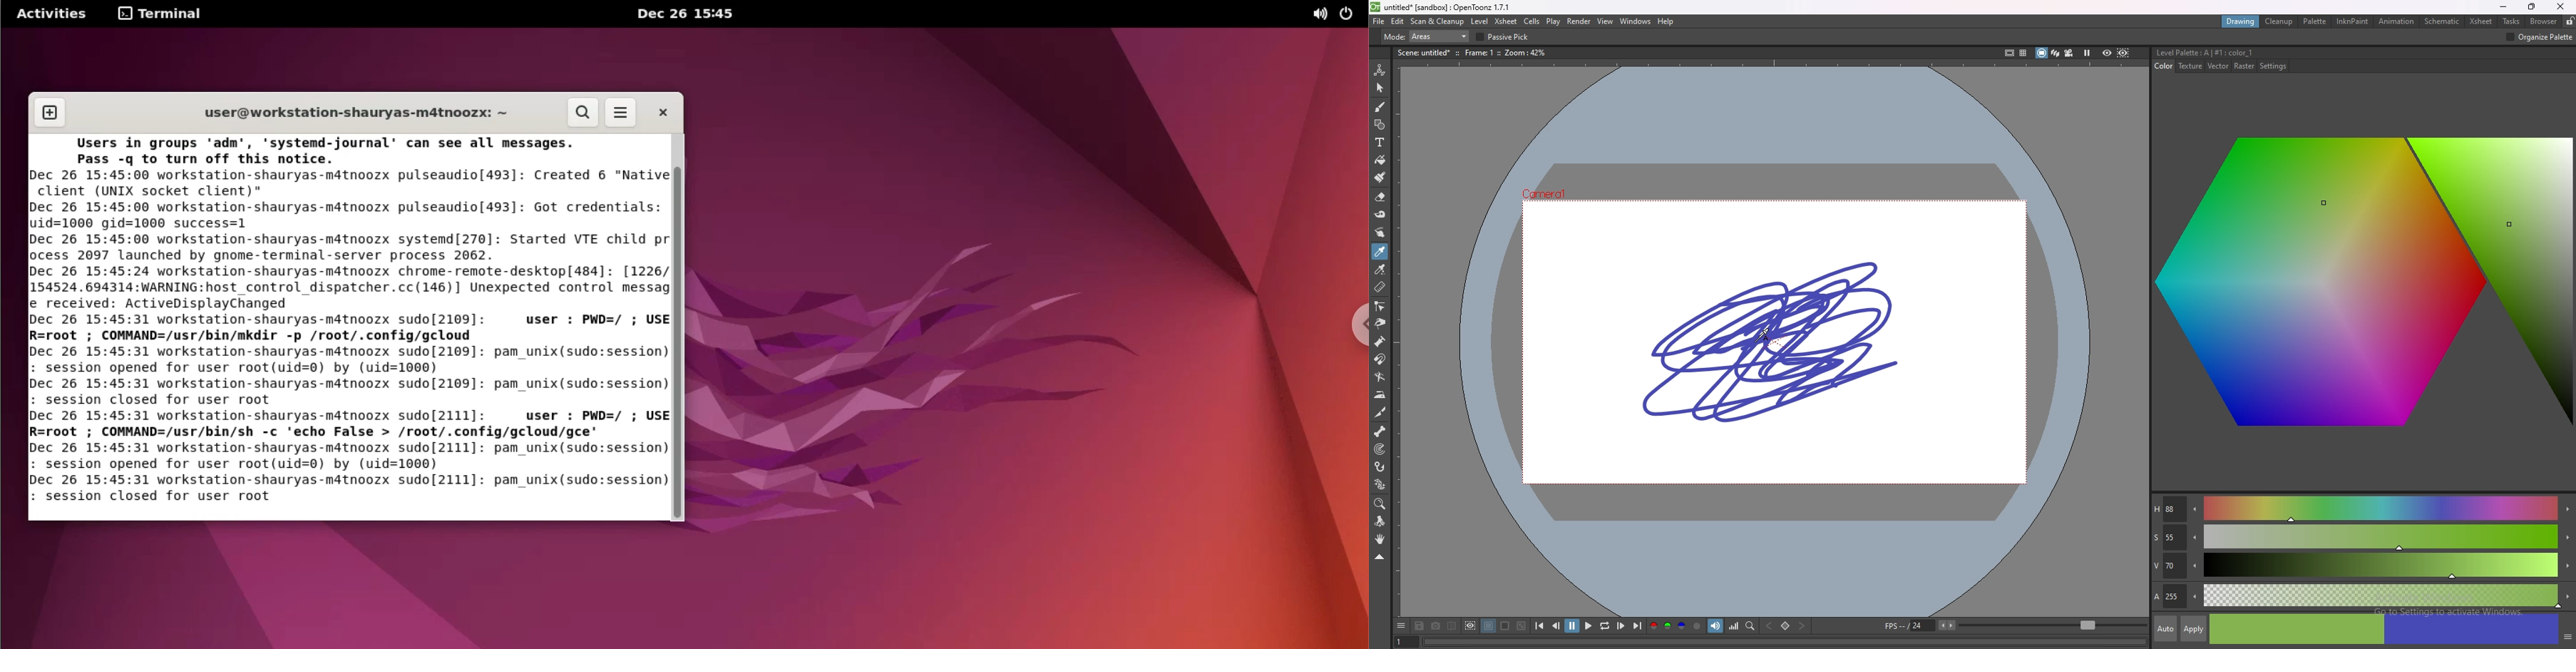 The height and width of the screenshot is (672, 2576). I want to click on blue channel, so click(1681, 625).